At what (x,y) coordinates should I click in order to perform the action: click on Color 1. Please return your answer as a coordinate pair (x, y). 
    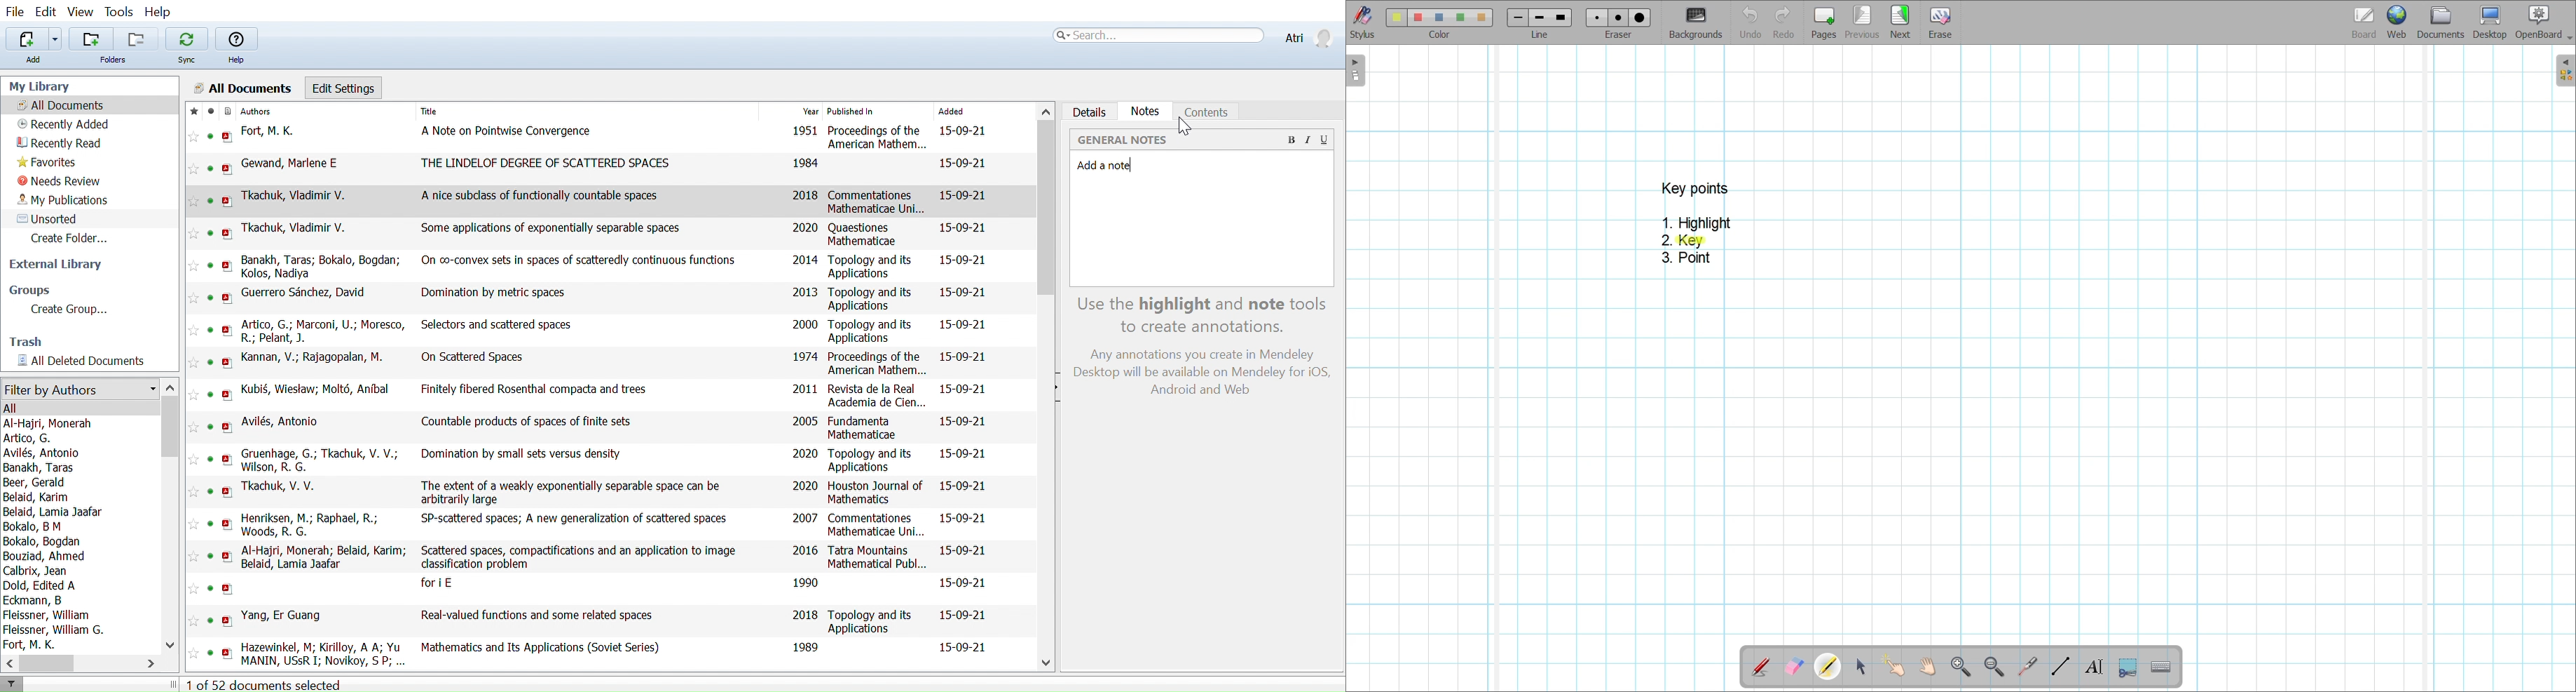
    Looking at the image, I should click on (1396, 17).